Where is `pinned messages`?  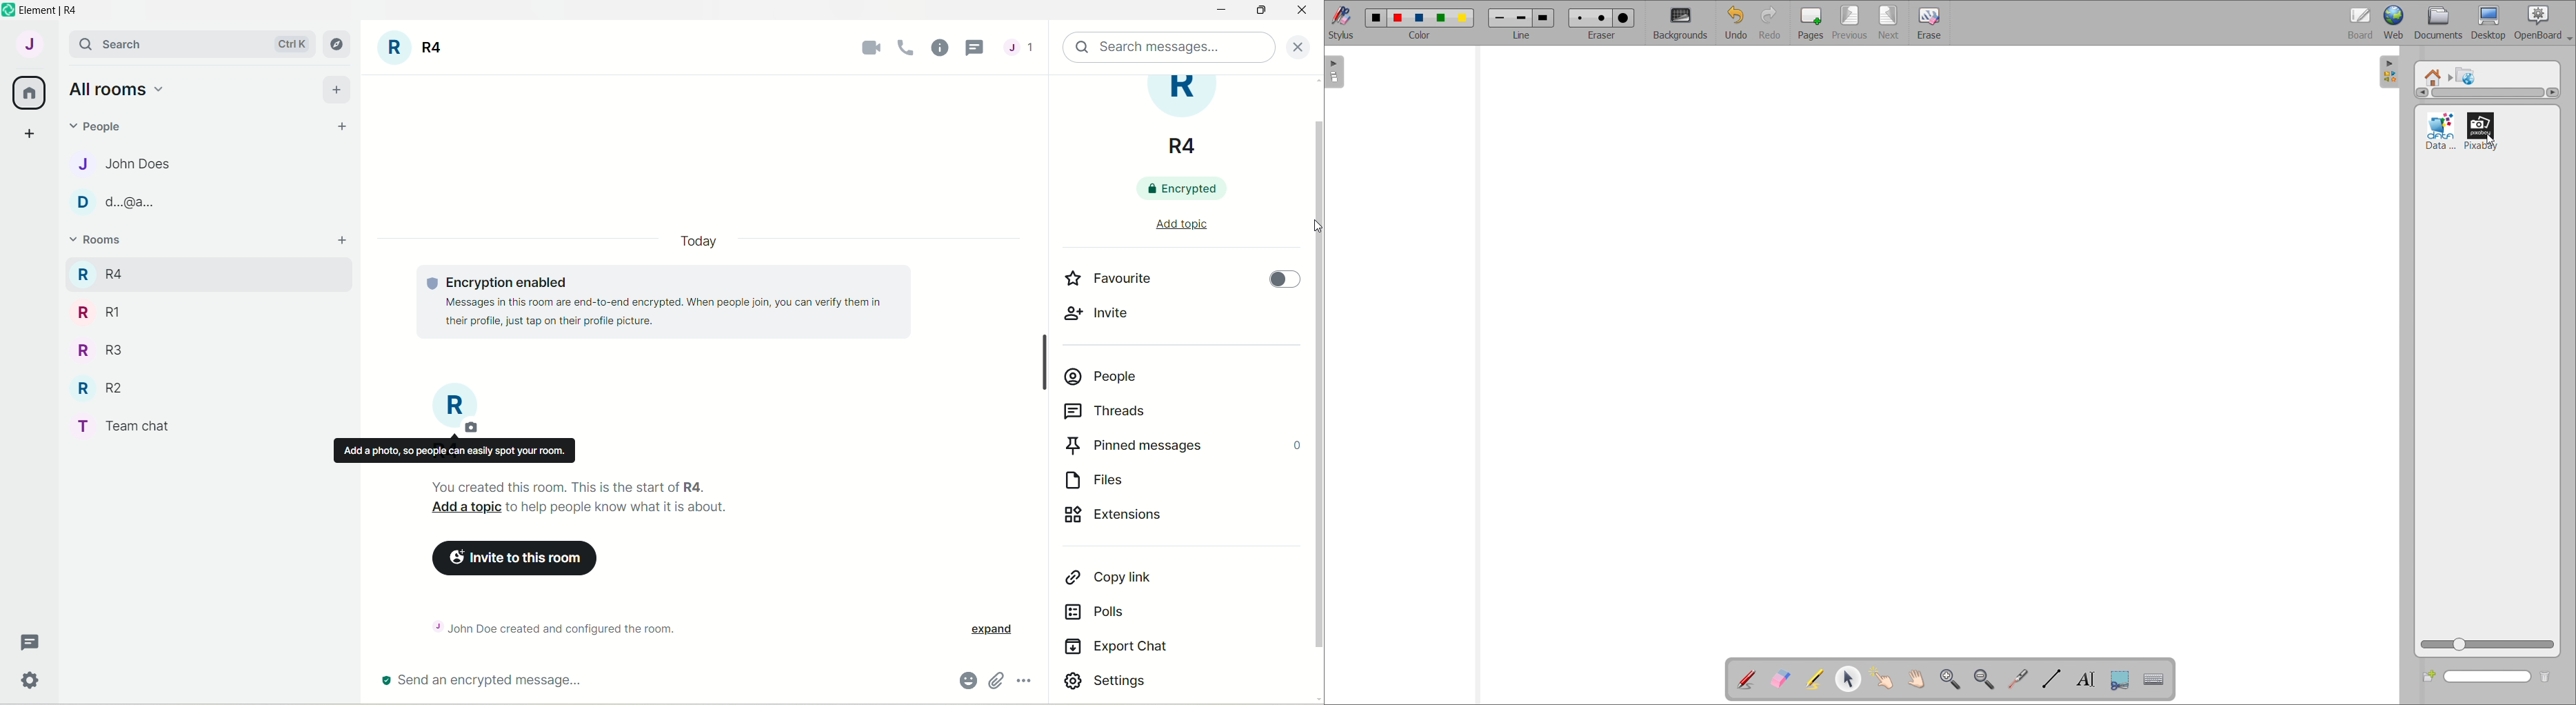
pinned messages is located at coordinates (1181, 444).